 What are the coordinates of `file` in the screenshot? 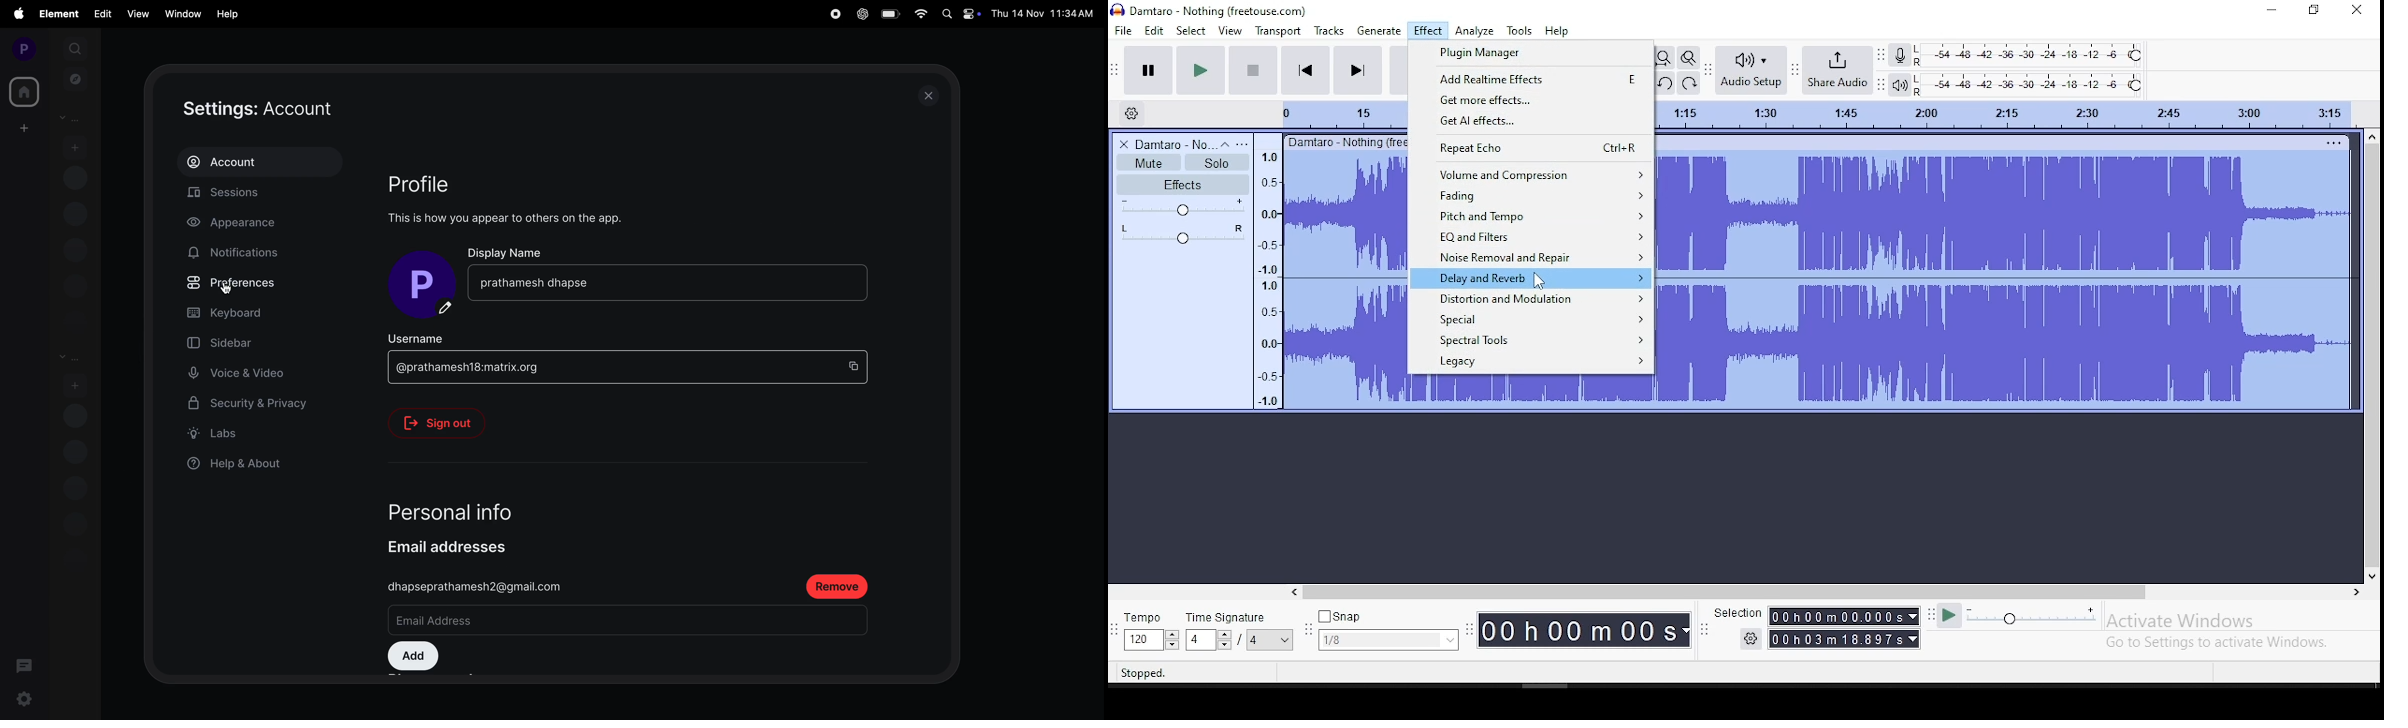 It's located at (1122, 29).